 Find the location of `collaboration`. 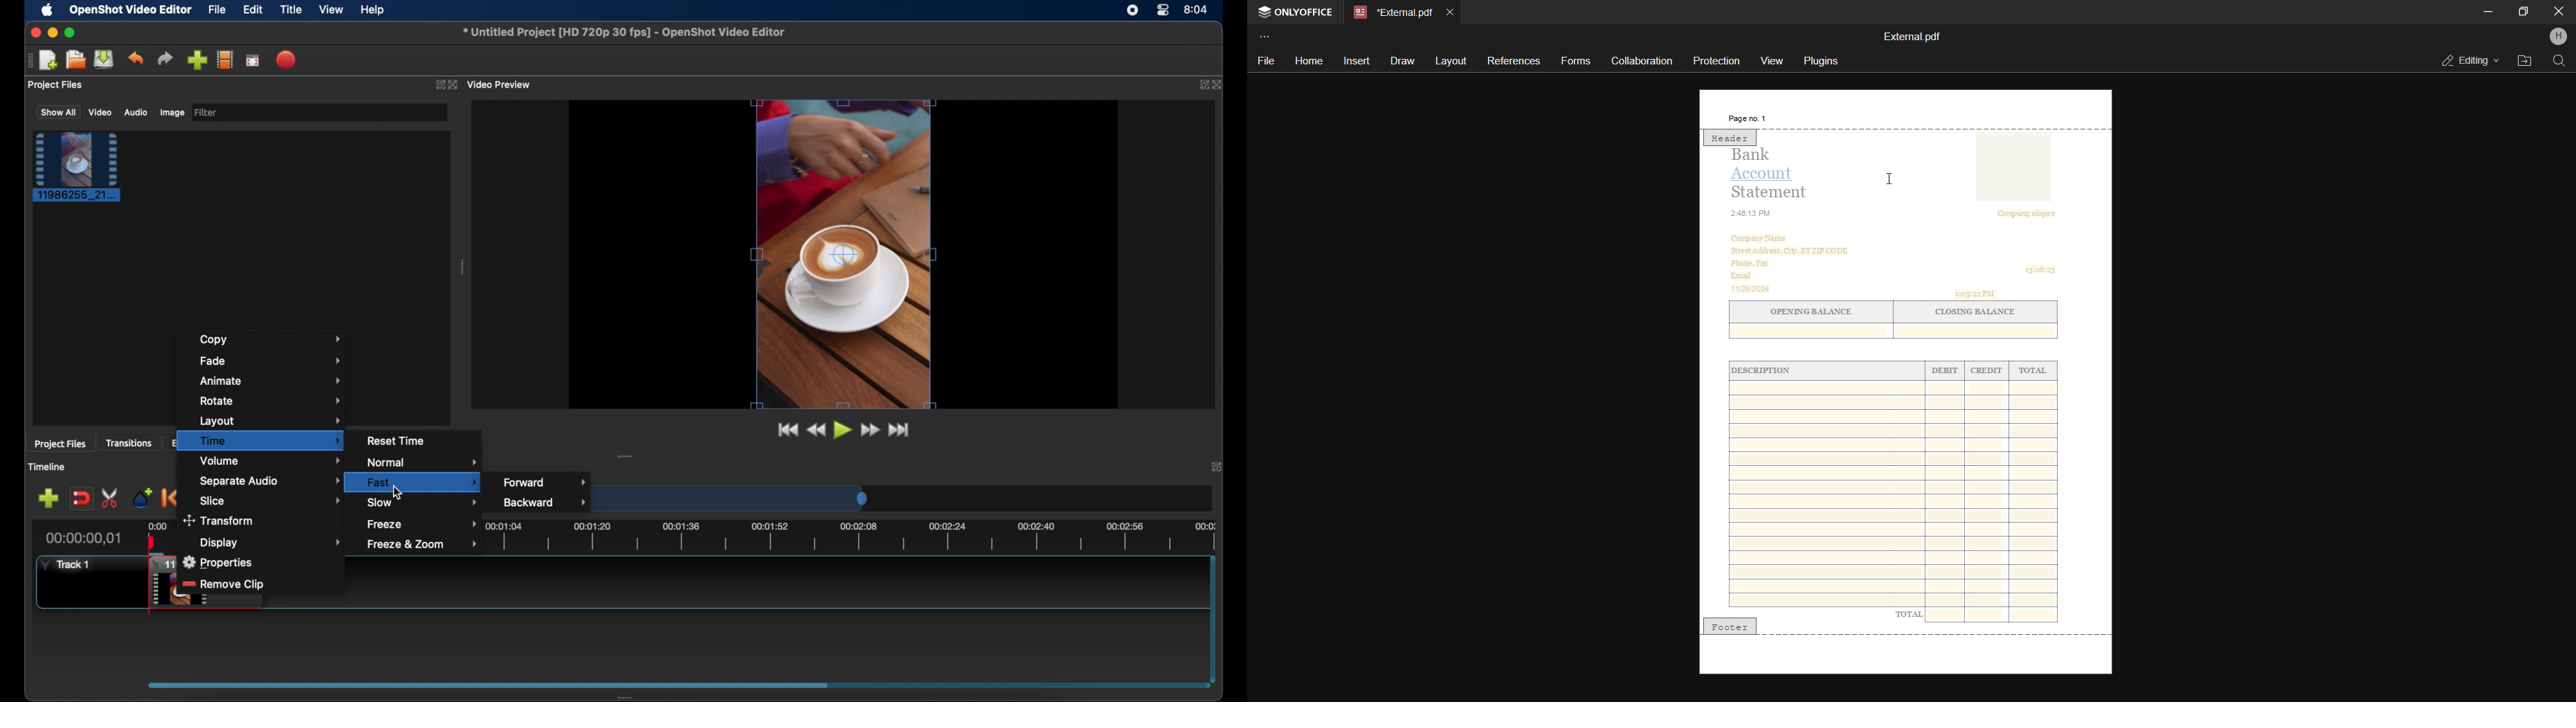

collaboration is located at coordinates (1642, 60).